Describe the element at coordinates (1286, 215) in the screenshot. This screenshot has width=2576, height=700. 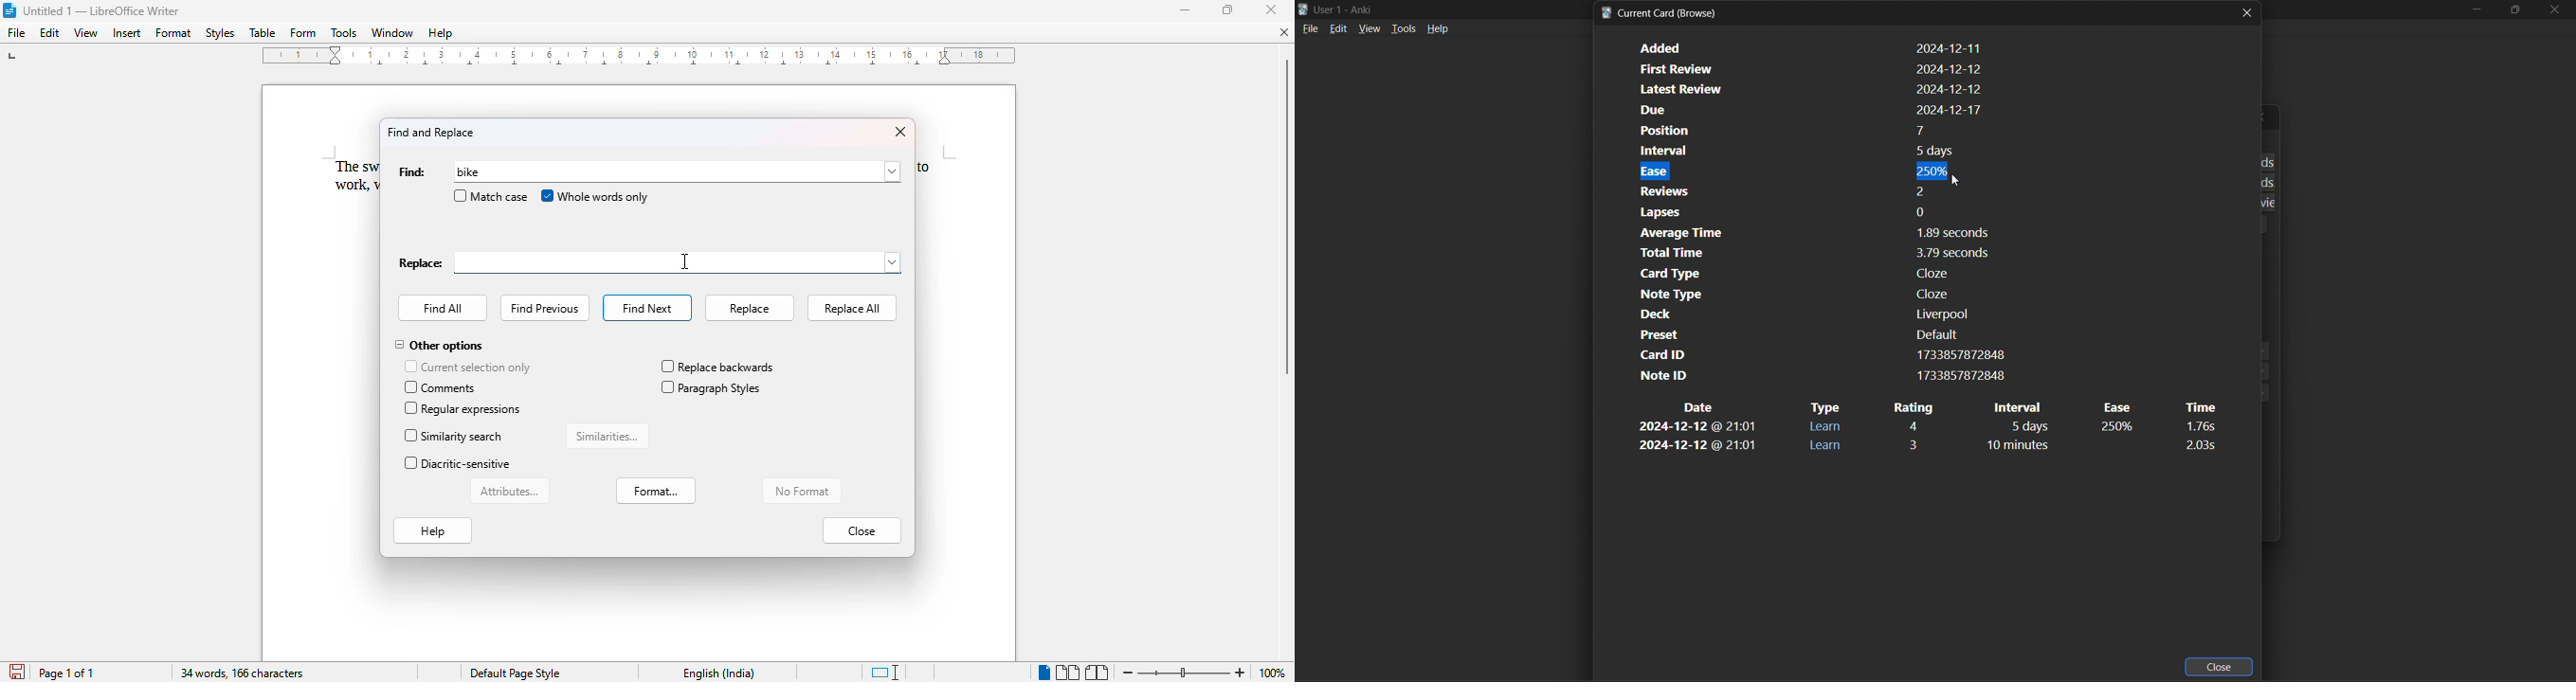
I see `Vertical scroll bar` at that location.